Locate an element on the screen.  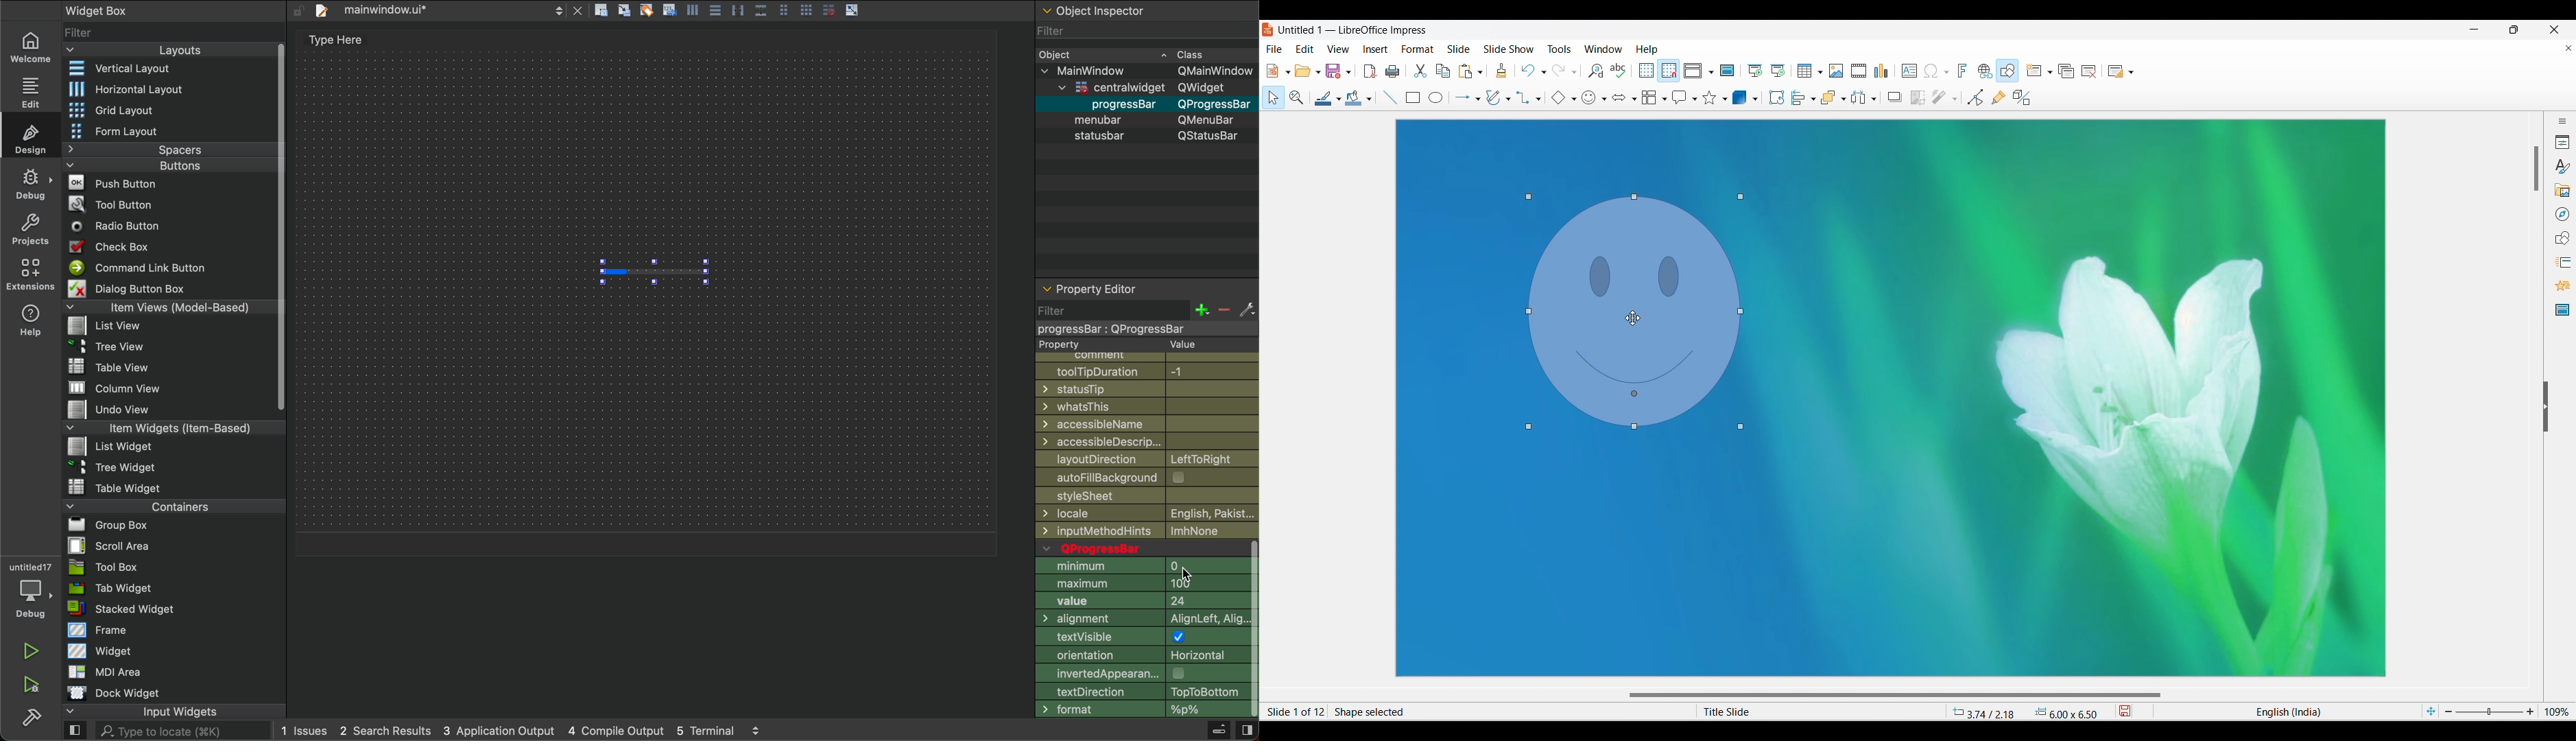
New document options is located at coordinates (1287, 72).